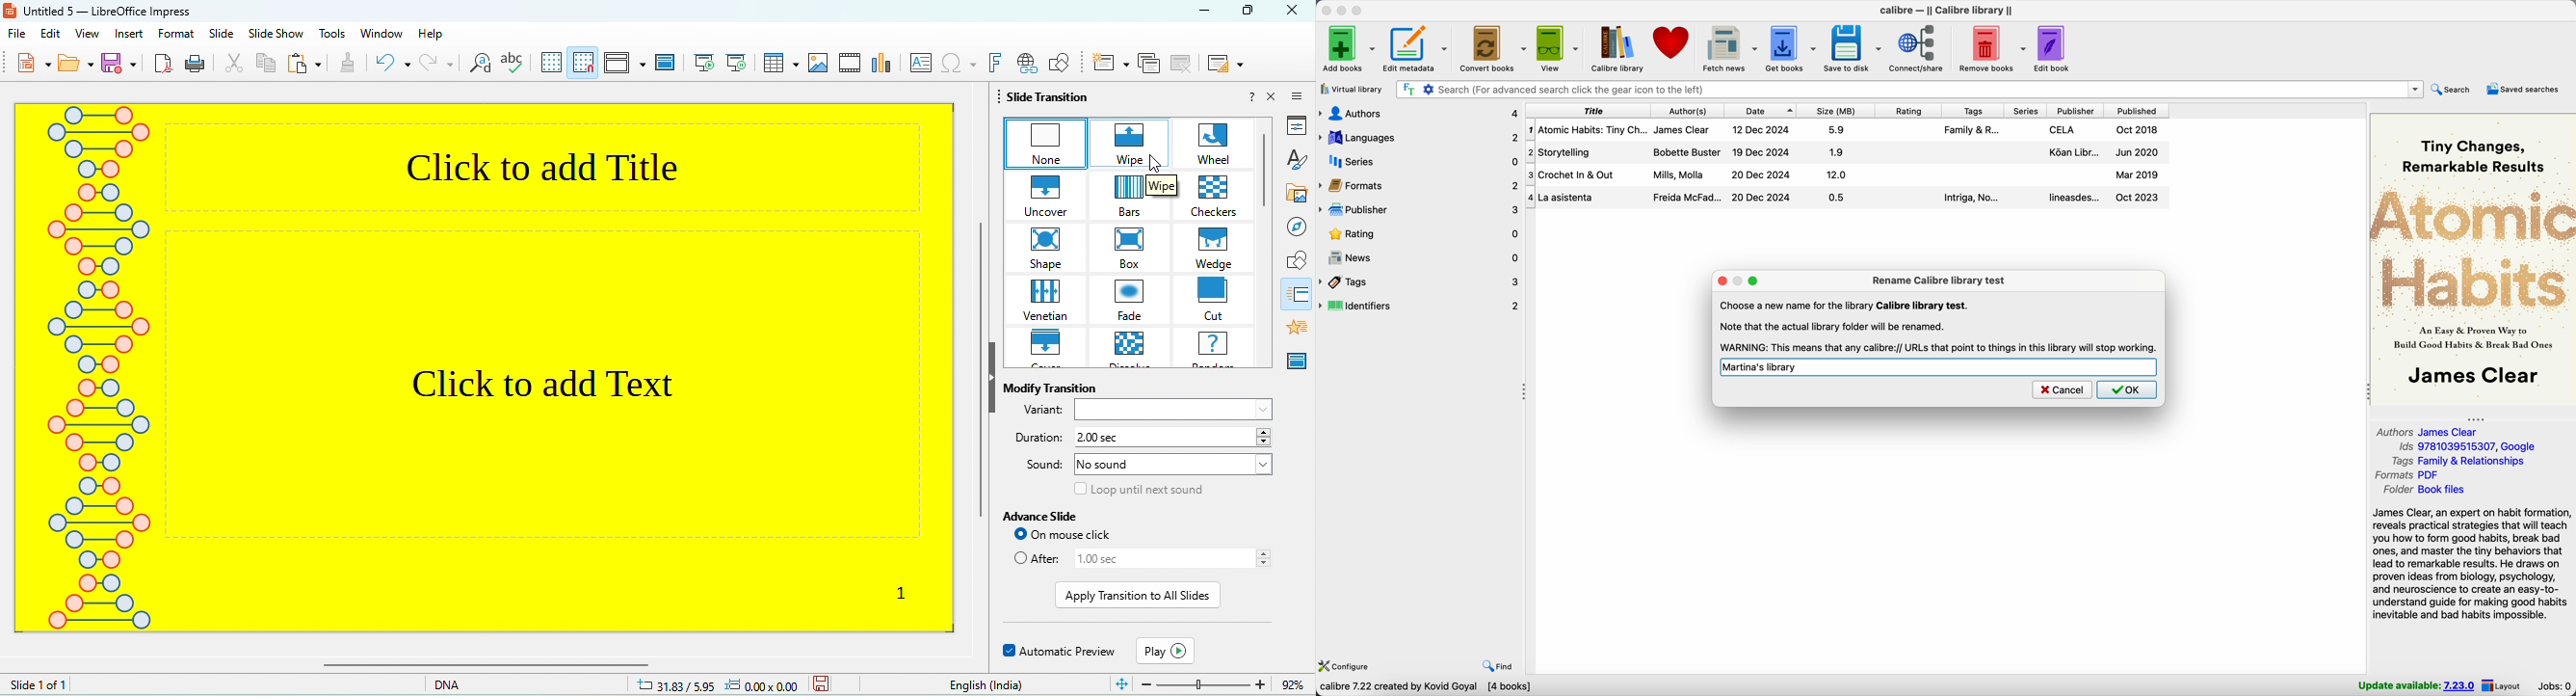 The image size is (2576, 700). Describe the element at coordinates (1297, 194) in the screenshot. I see `gallery` at that location.